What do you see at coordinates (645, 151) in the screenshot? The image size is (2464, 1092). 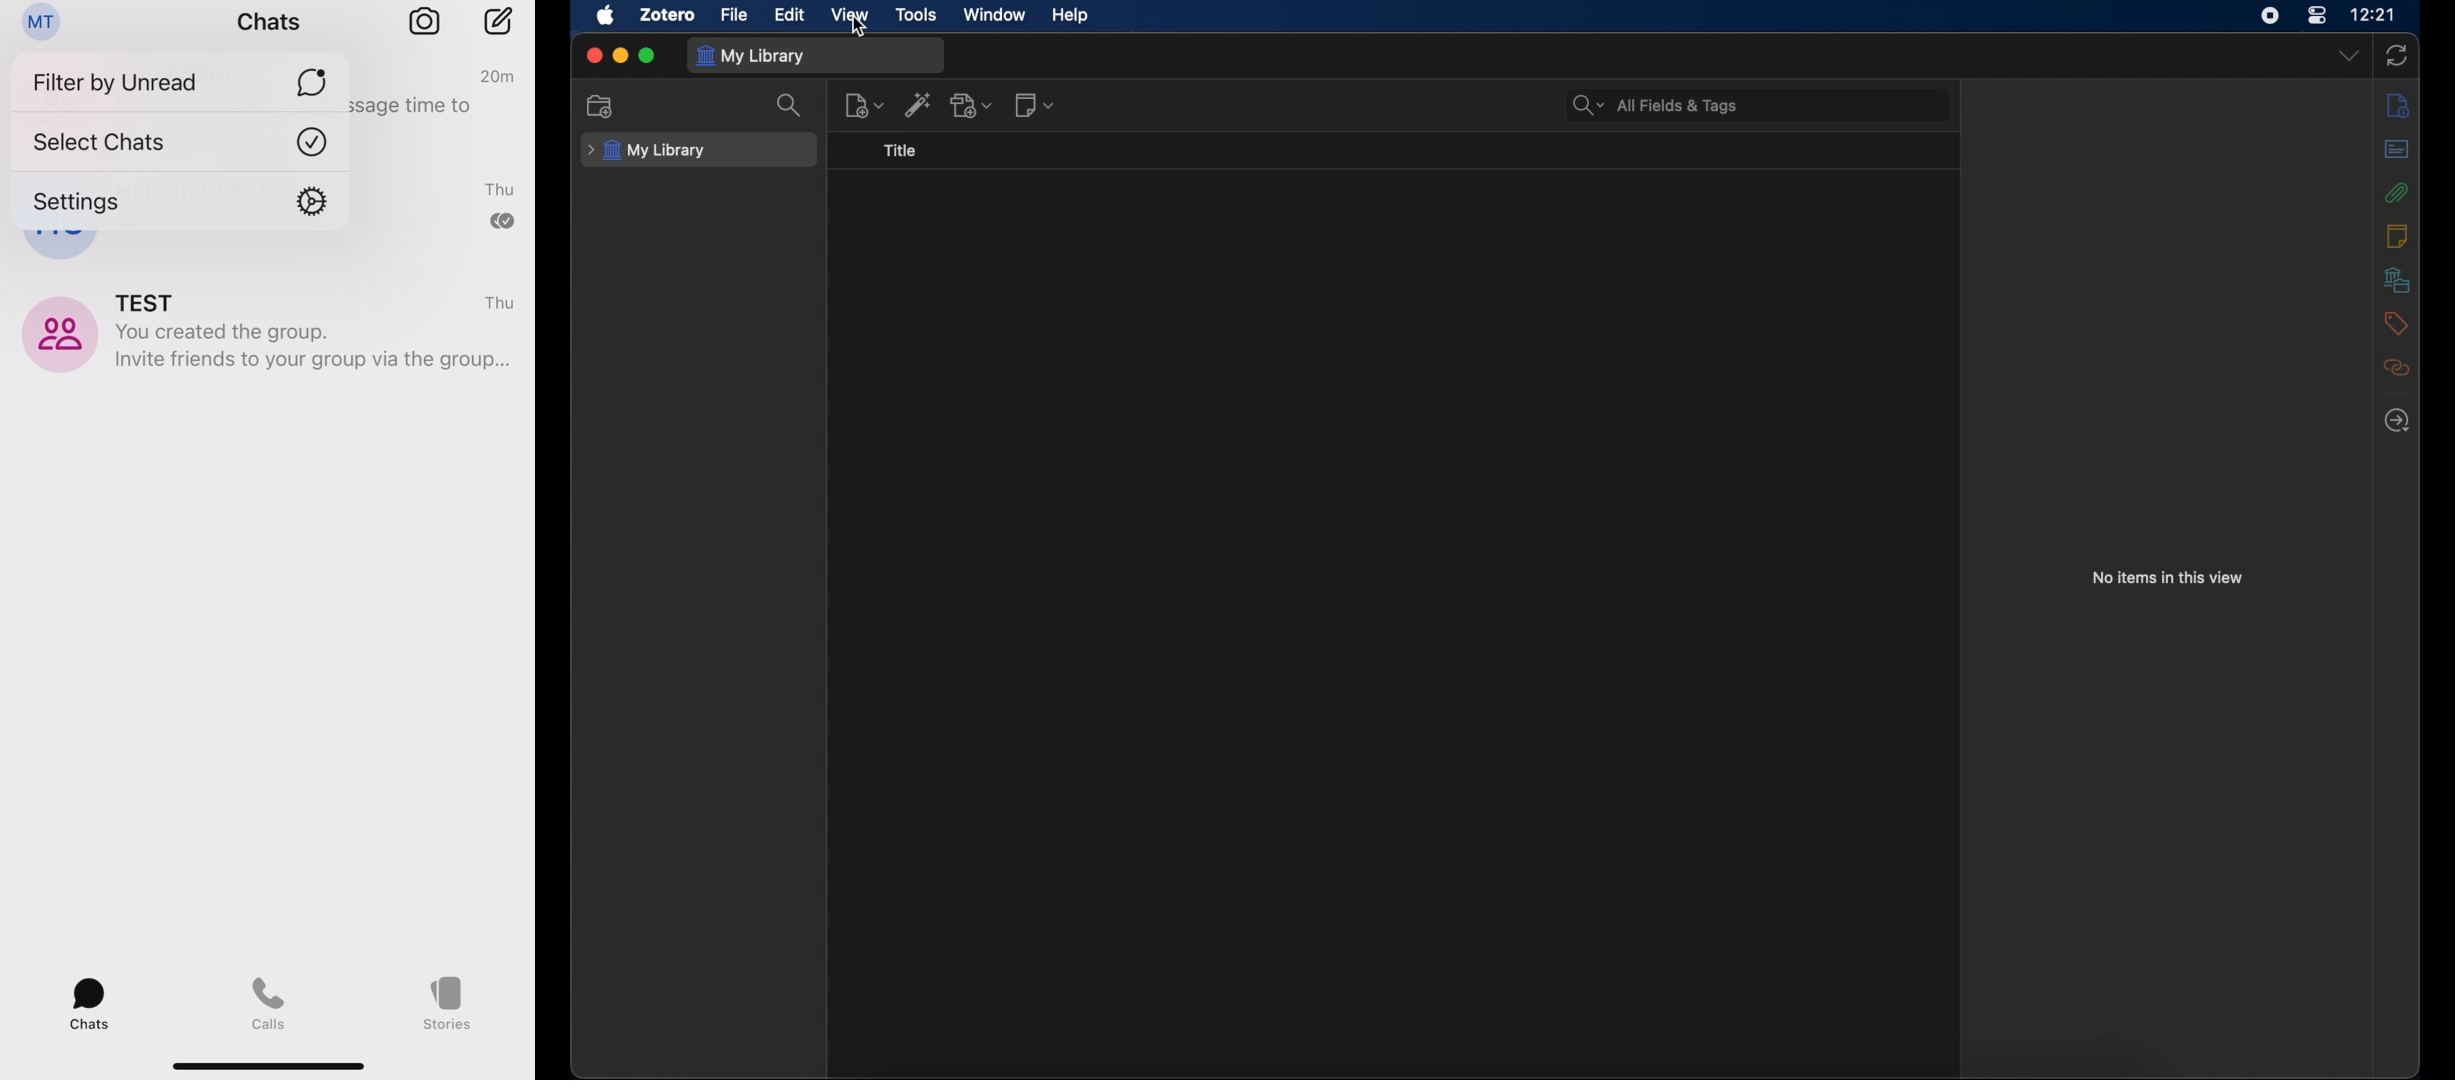 I see `my library` at bounding box center [645, 151].